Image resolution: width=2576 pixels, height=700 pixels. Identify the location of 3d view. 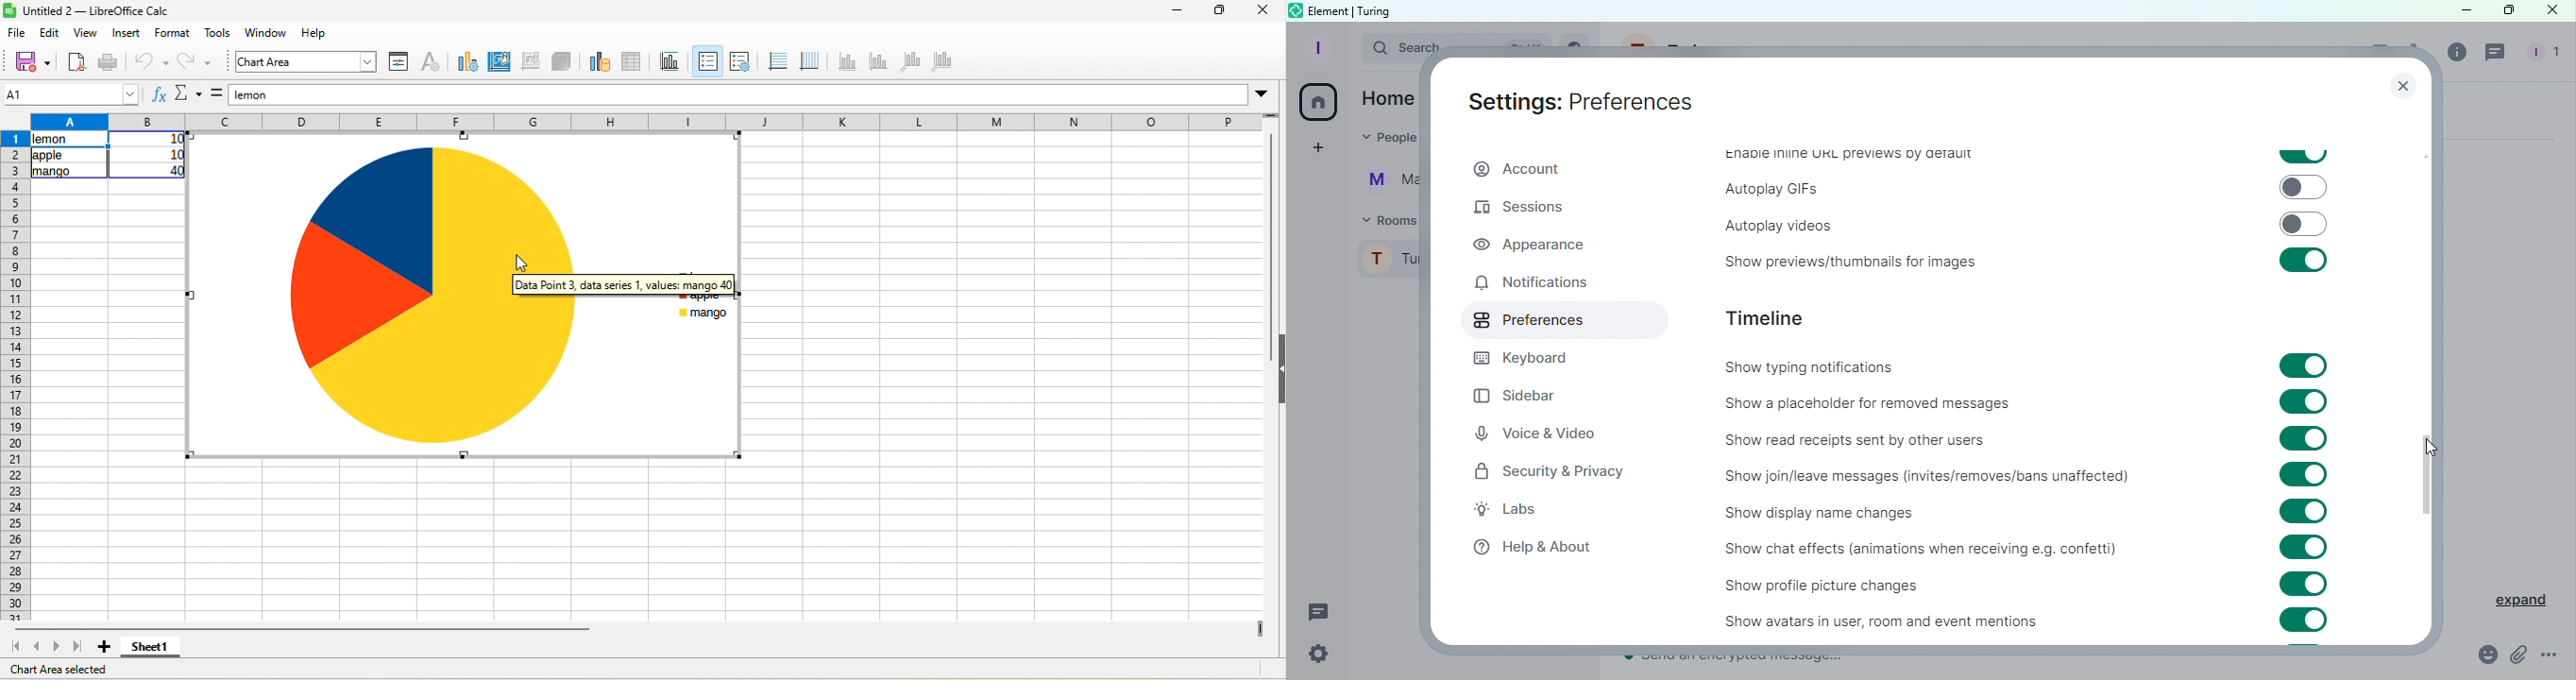
(561, 61).